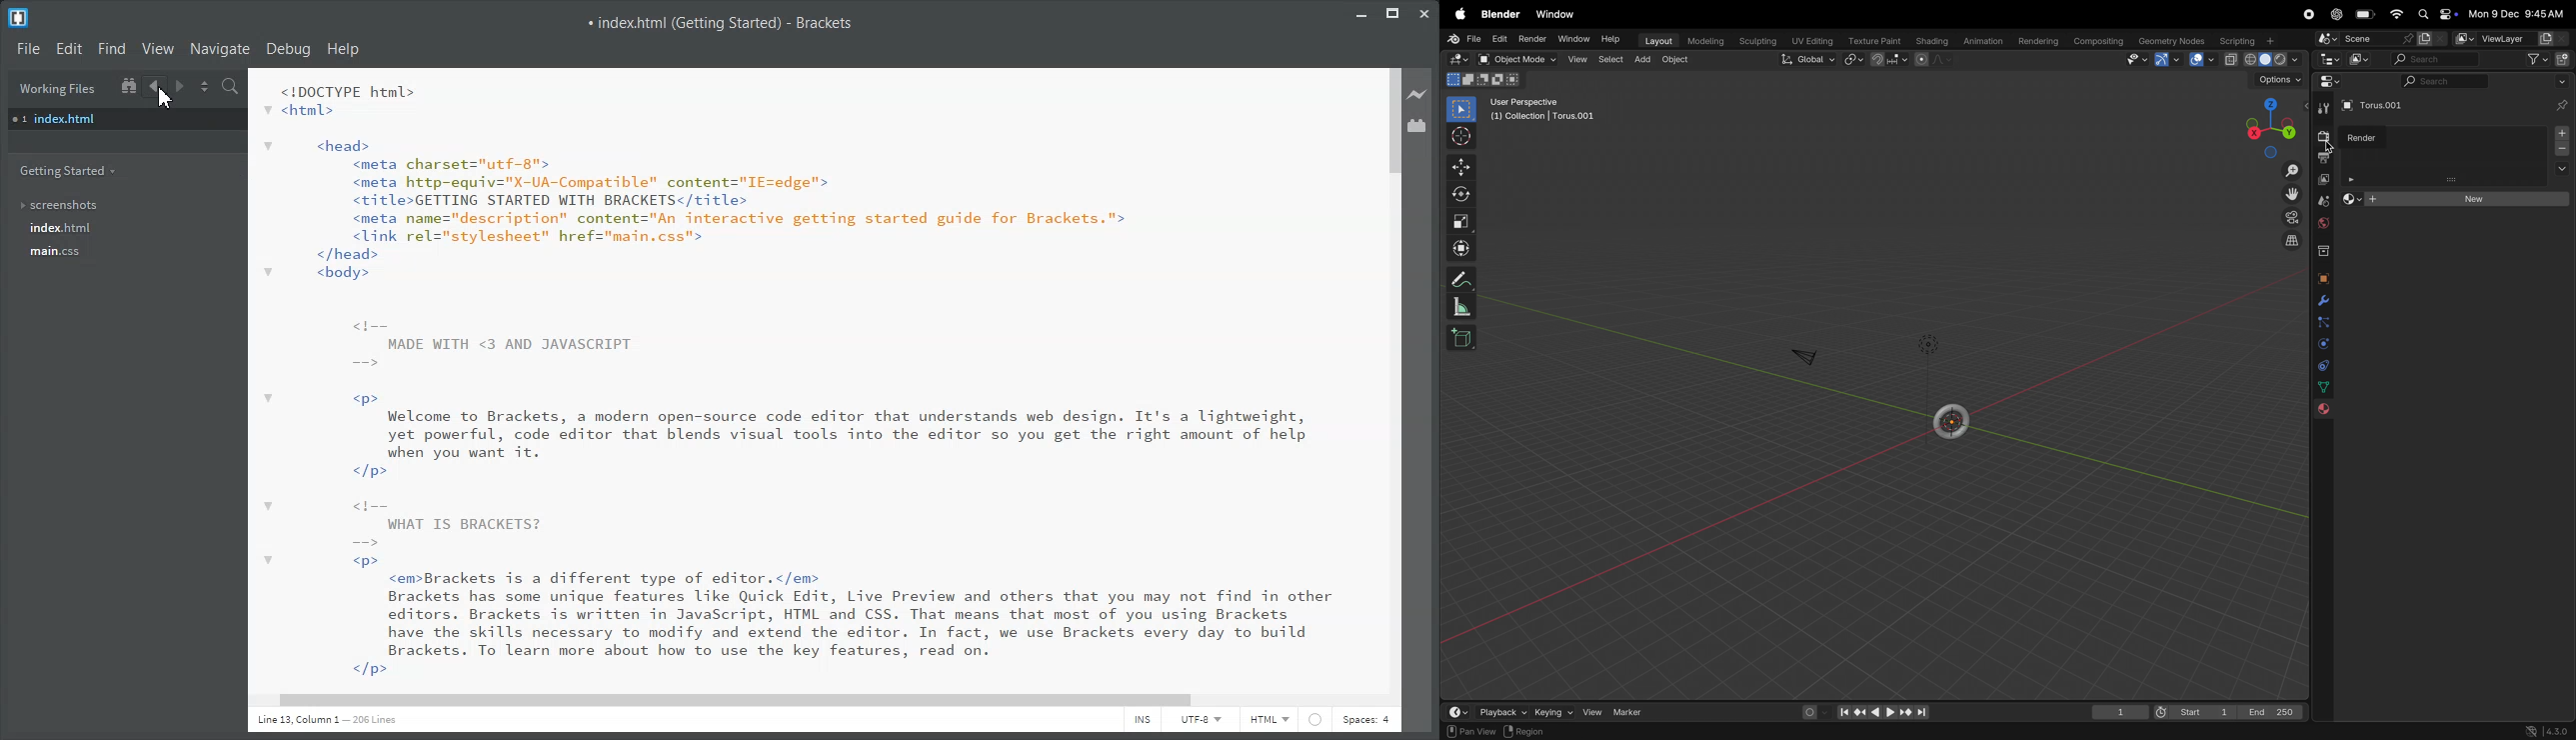  Describe the element at coordinates (1810, 711) in the screenshot. I see `auto keying` at that location.